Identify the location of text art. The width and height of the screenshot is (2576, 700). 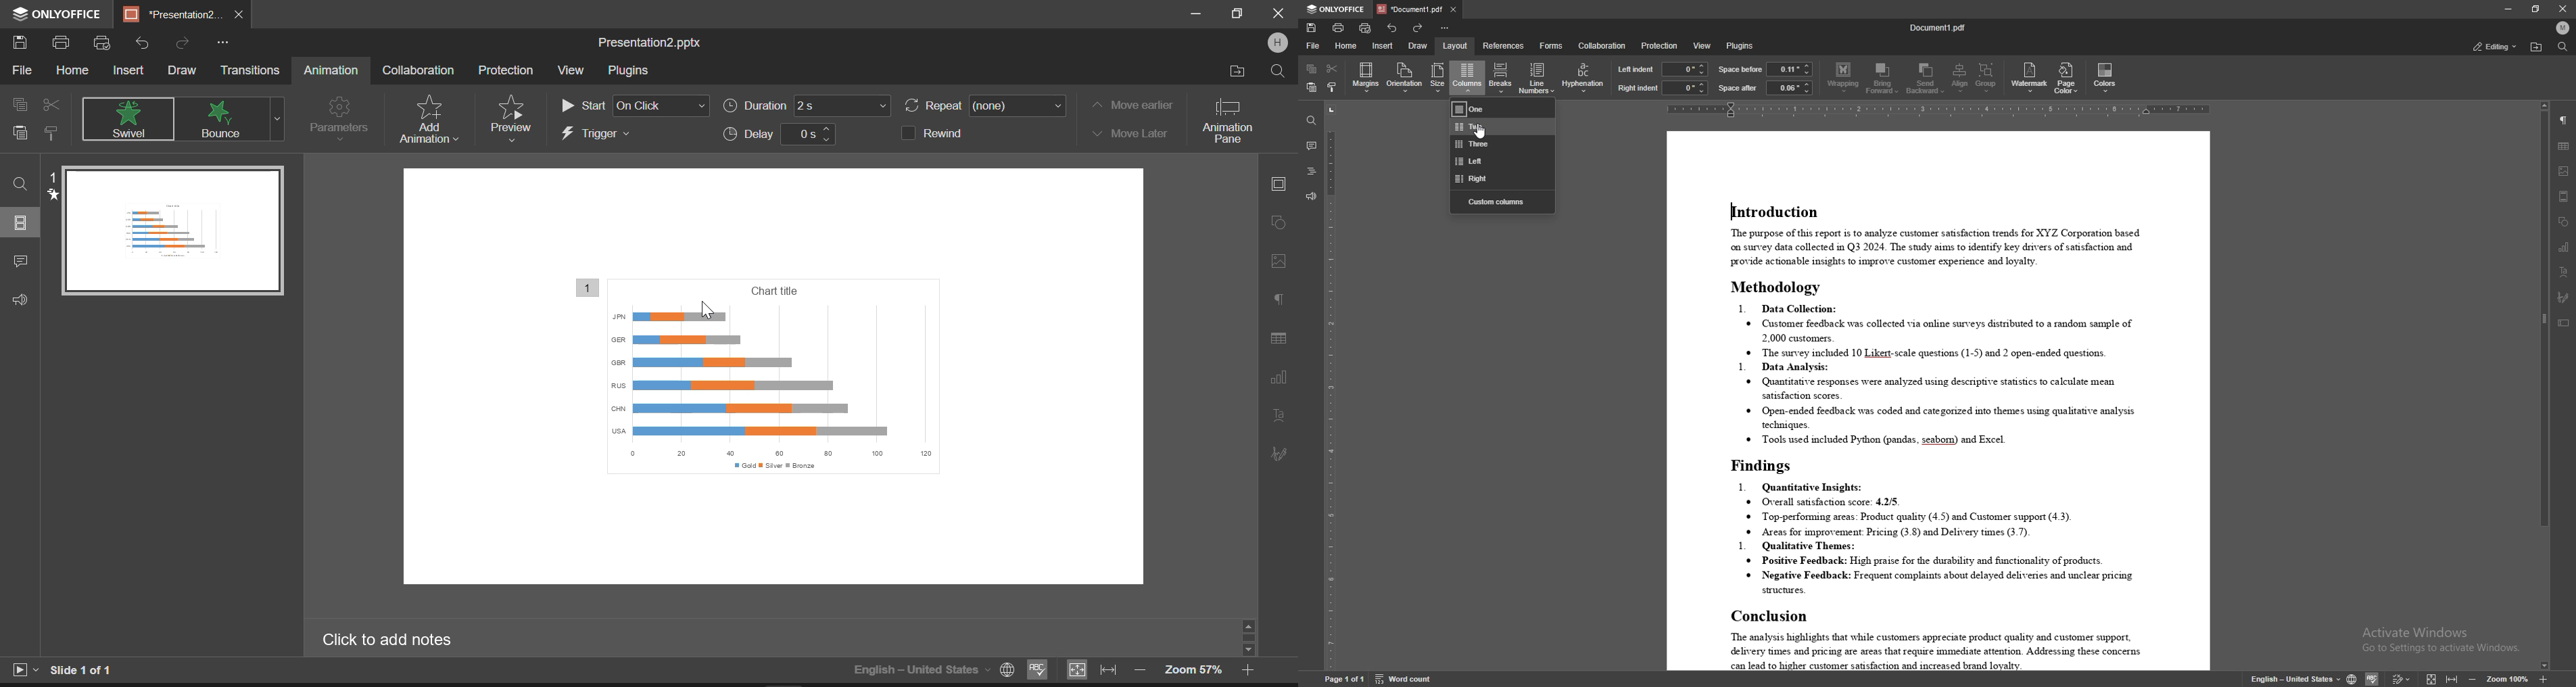
(2564, 272).